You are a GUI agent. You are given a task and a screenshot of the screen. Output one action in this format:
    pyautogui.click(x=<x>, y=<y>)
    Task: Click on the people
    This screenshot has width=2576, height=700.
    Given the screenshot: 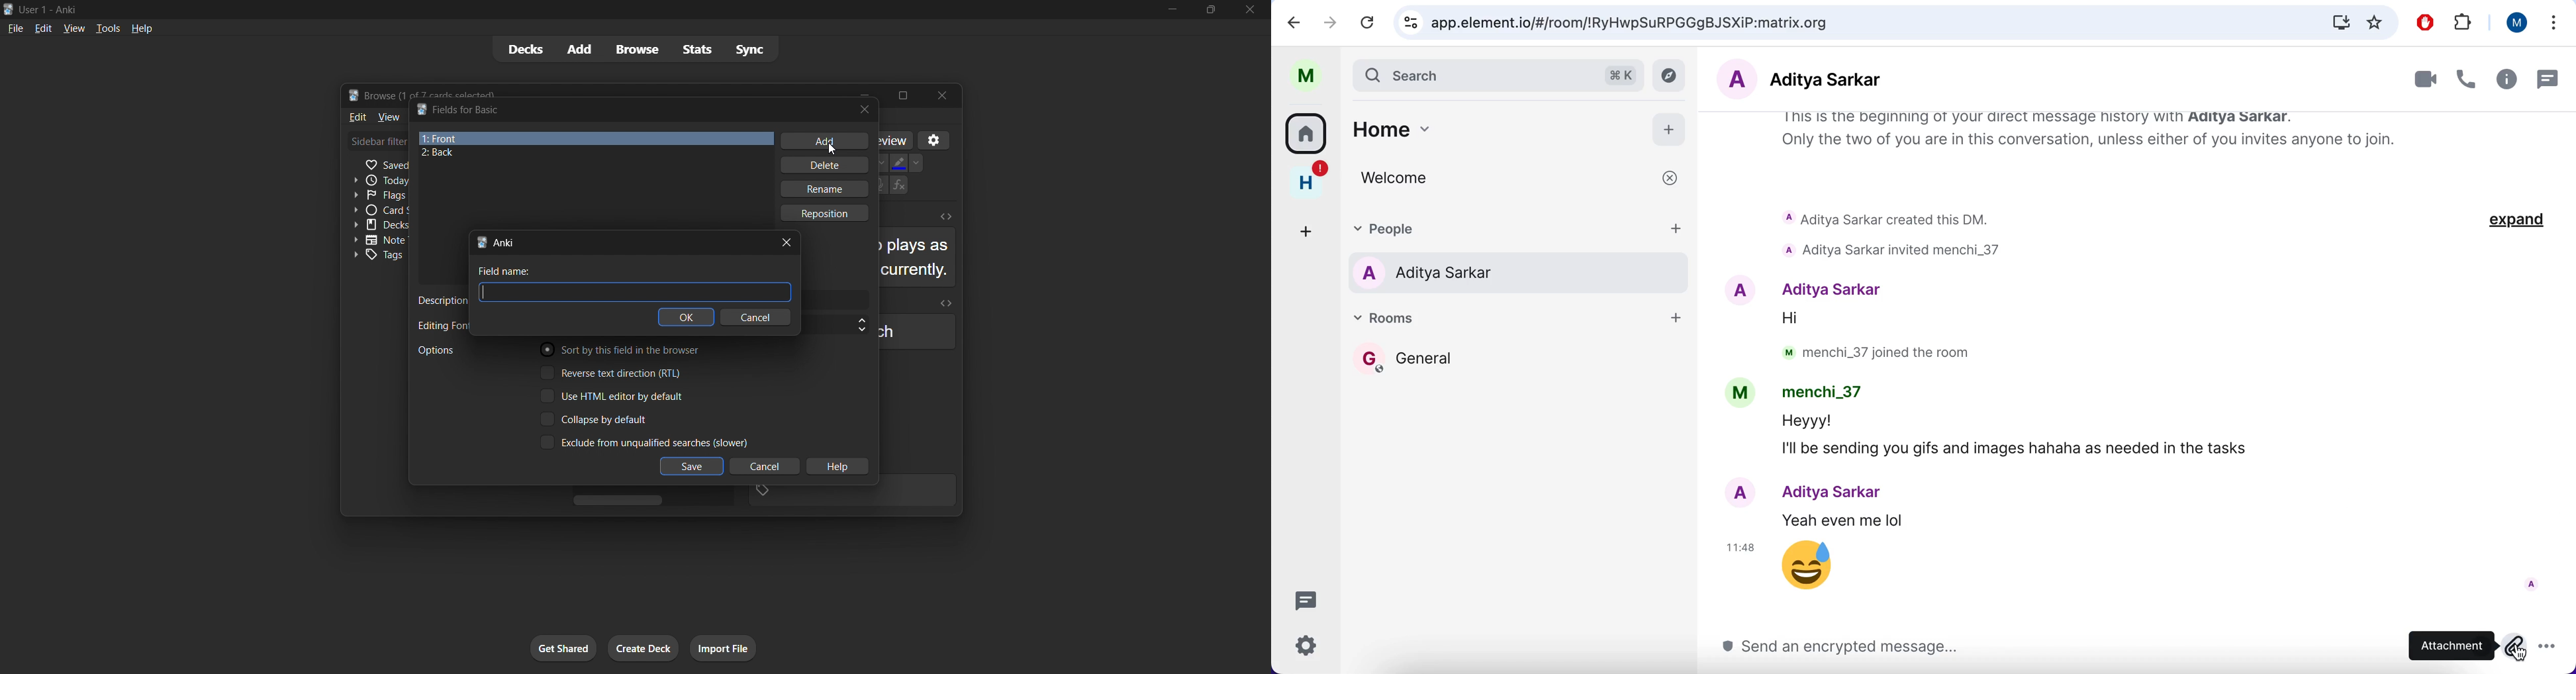 What is the action you would take?
    pyautogui.click(x=1505, y=226)
    